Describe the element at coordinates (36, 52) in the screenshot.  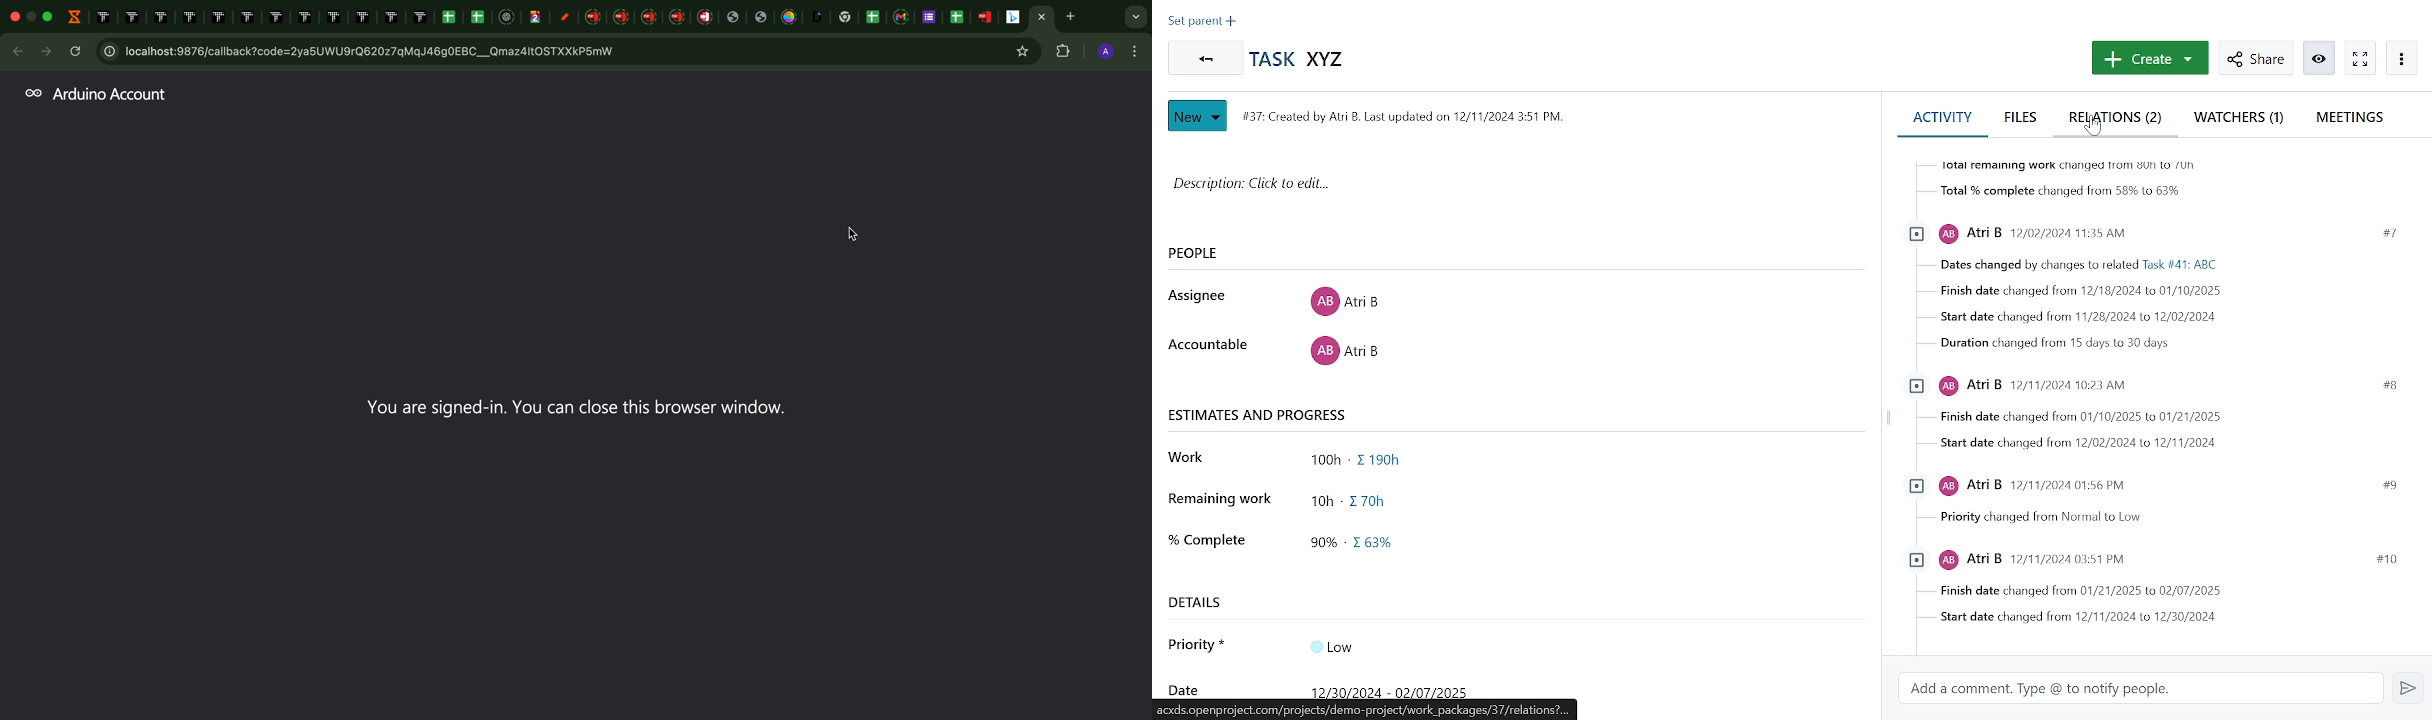
I see `arrows` at that location.